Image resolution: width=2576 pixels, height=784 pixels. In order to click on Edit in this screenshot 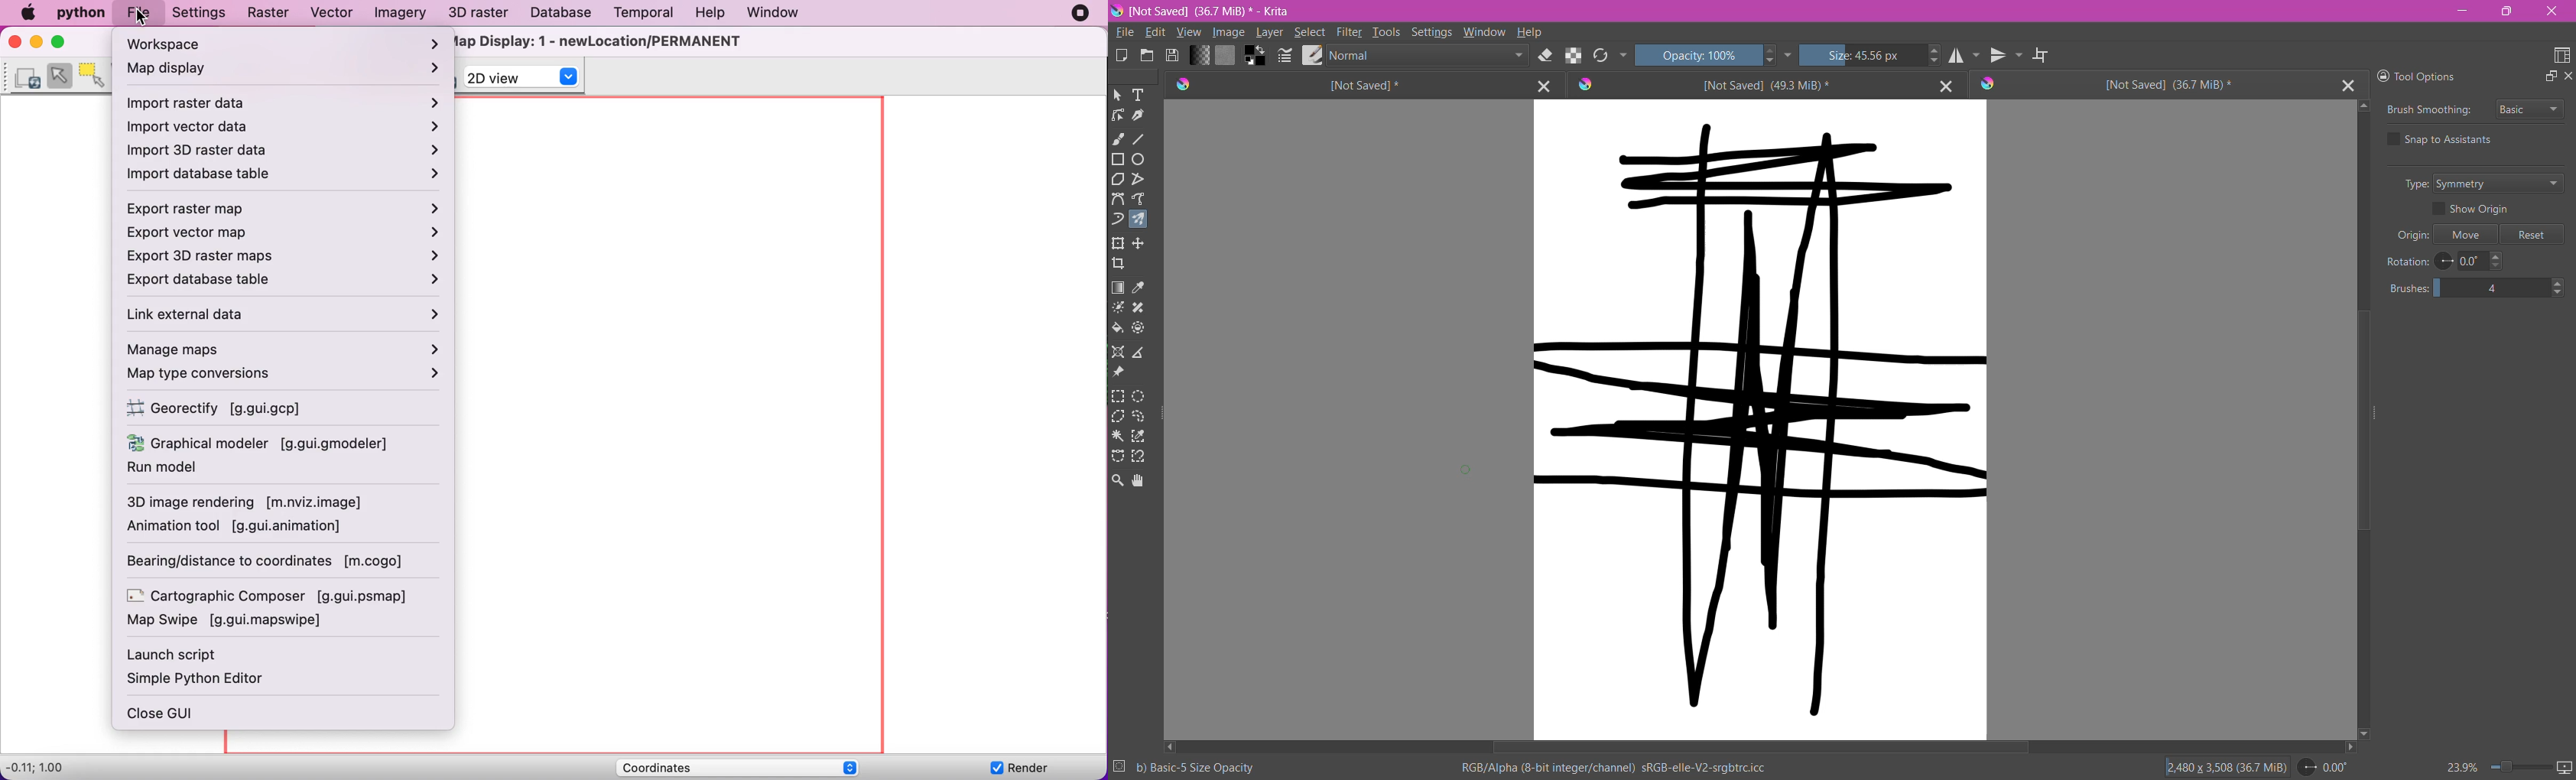, I will do `click(1155, 32)`.